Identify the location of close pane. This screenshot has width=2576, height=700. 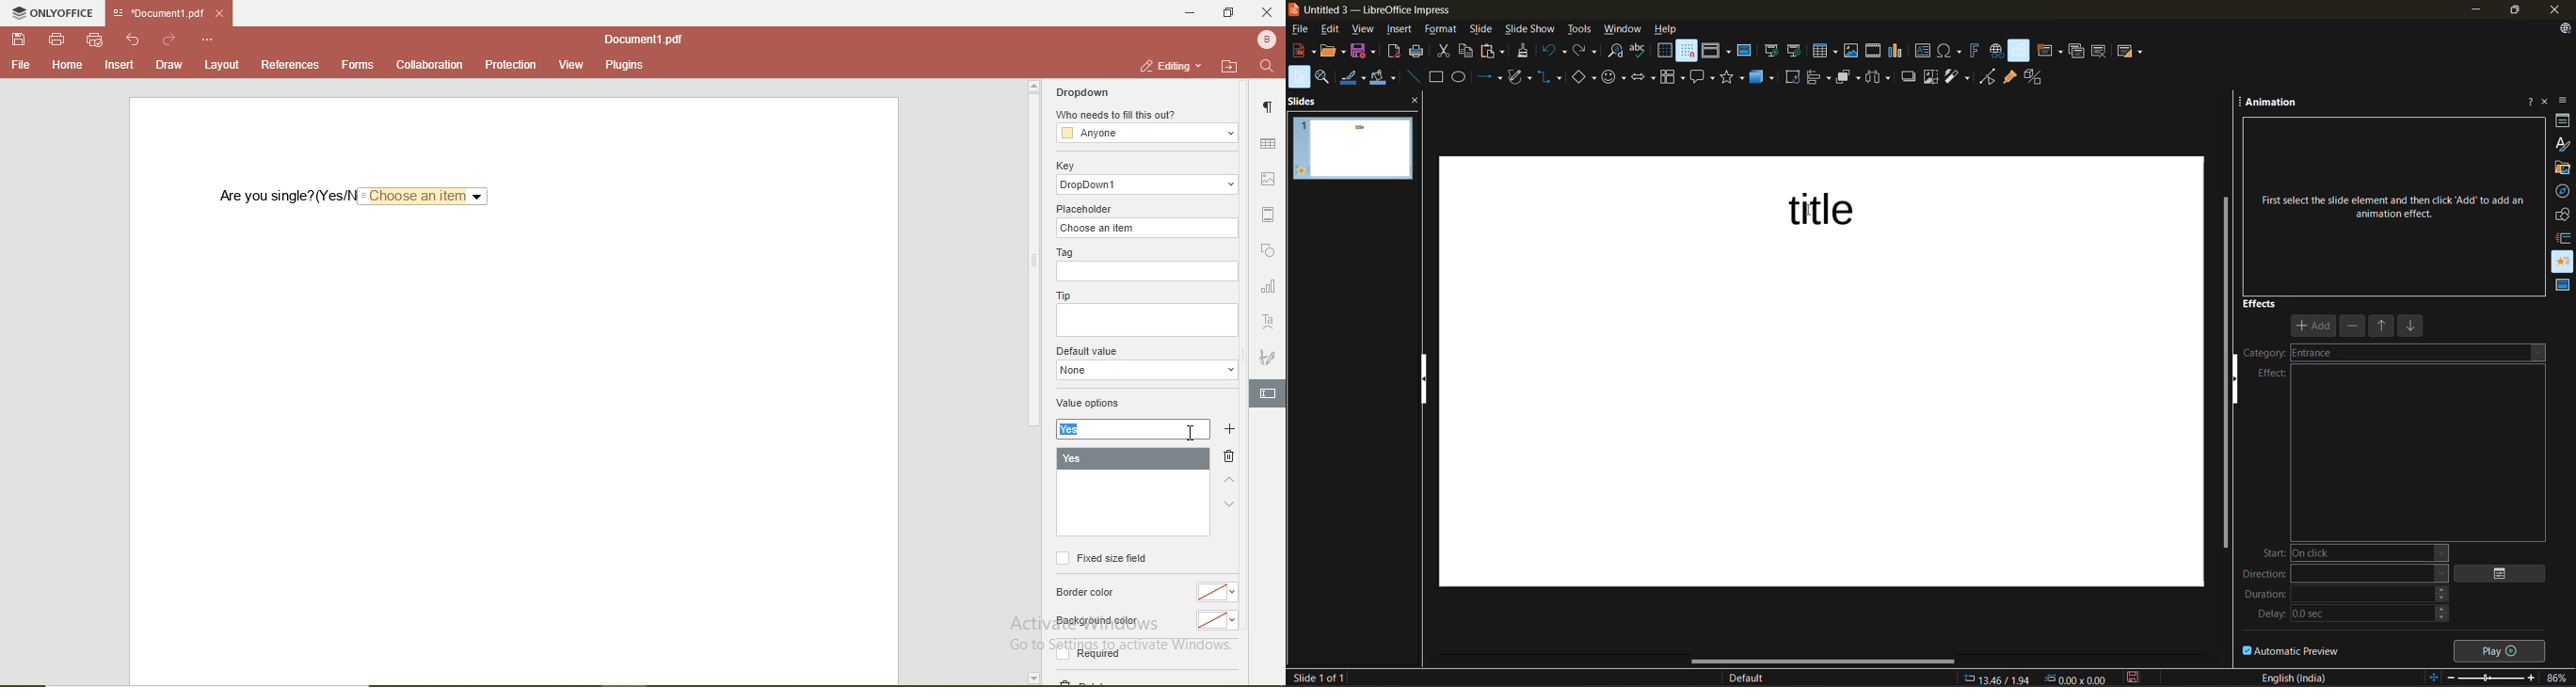
(1415, 96).